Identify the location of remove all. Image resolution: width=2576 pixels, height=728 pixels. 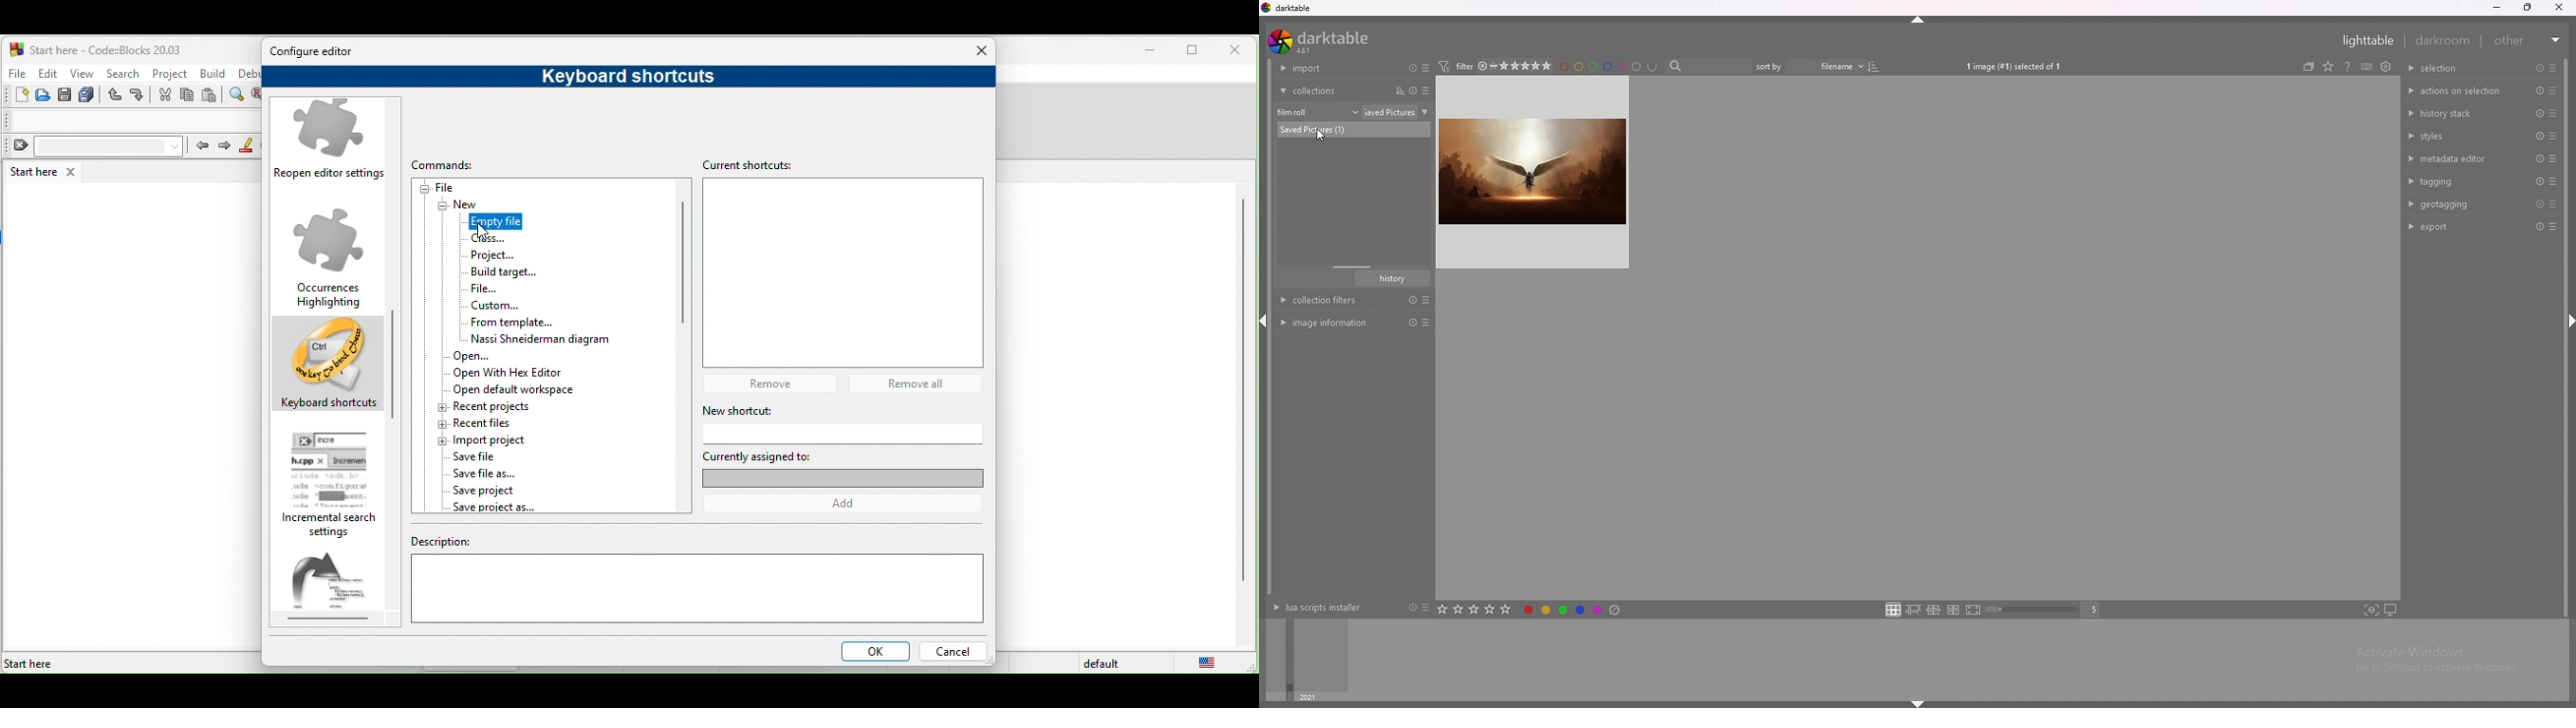
(921, 384).